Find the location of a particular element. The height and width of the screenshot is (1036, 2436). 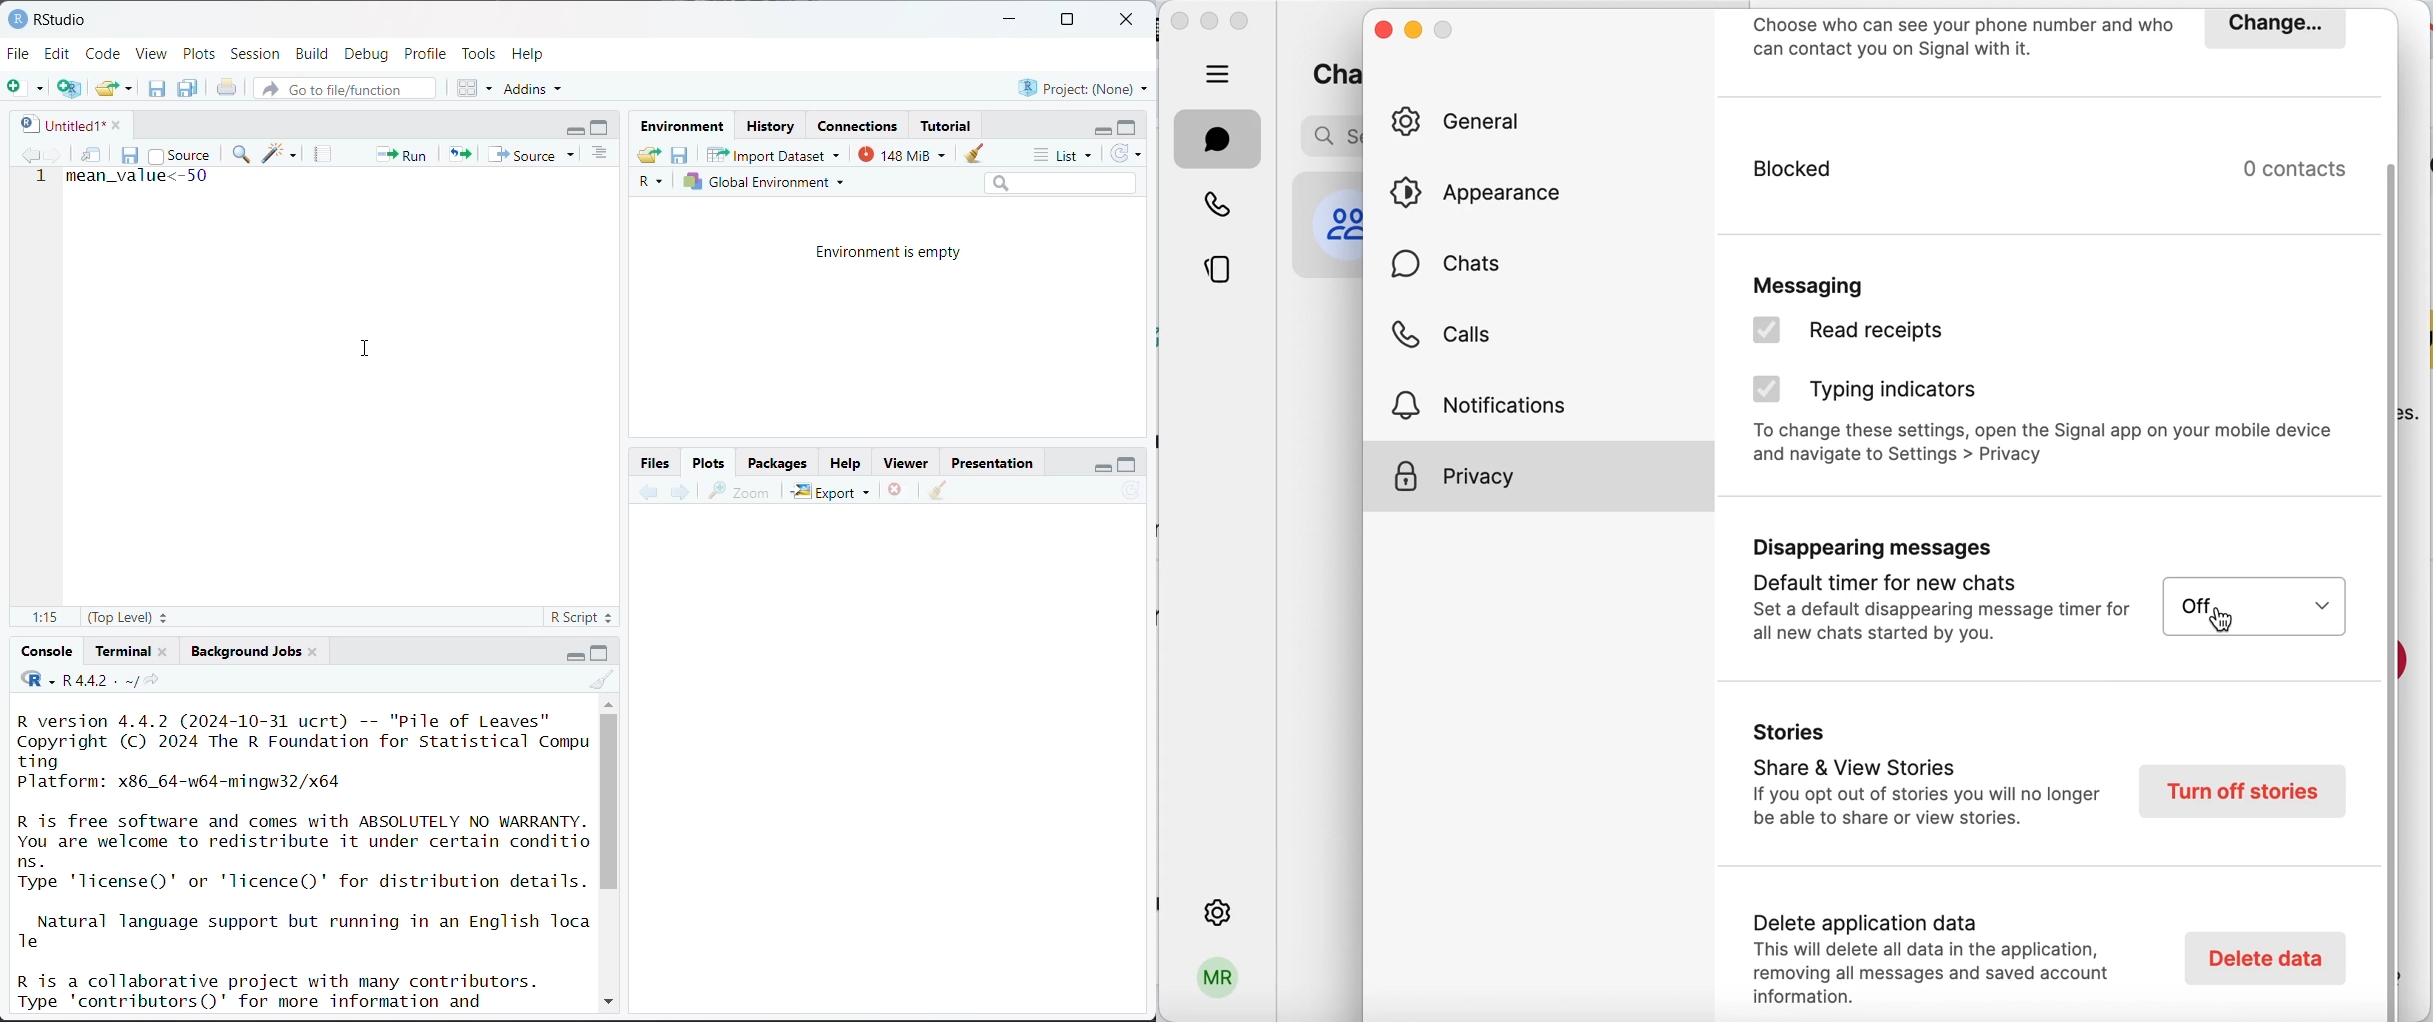

clear objects from workspace is located at coordinates (969, 150).